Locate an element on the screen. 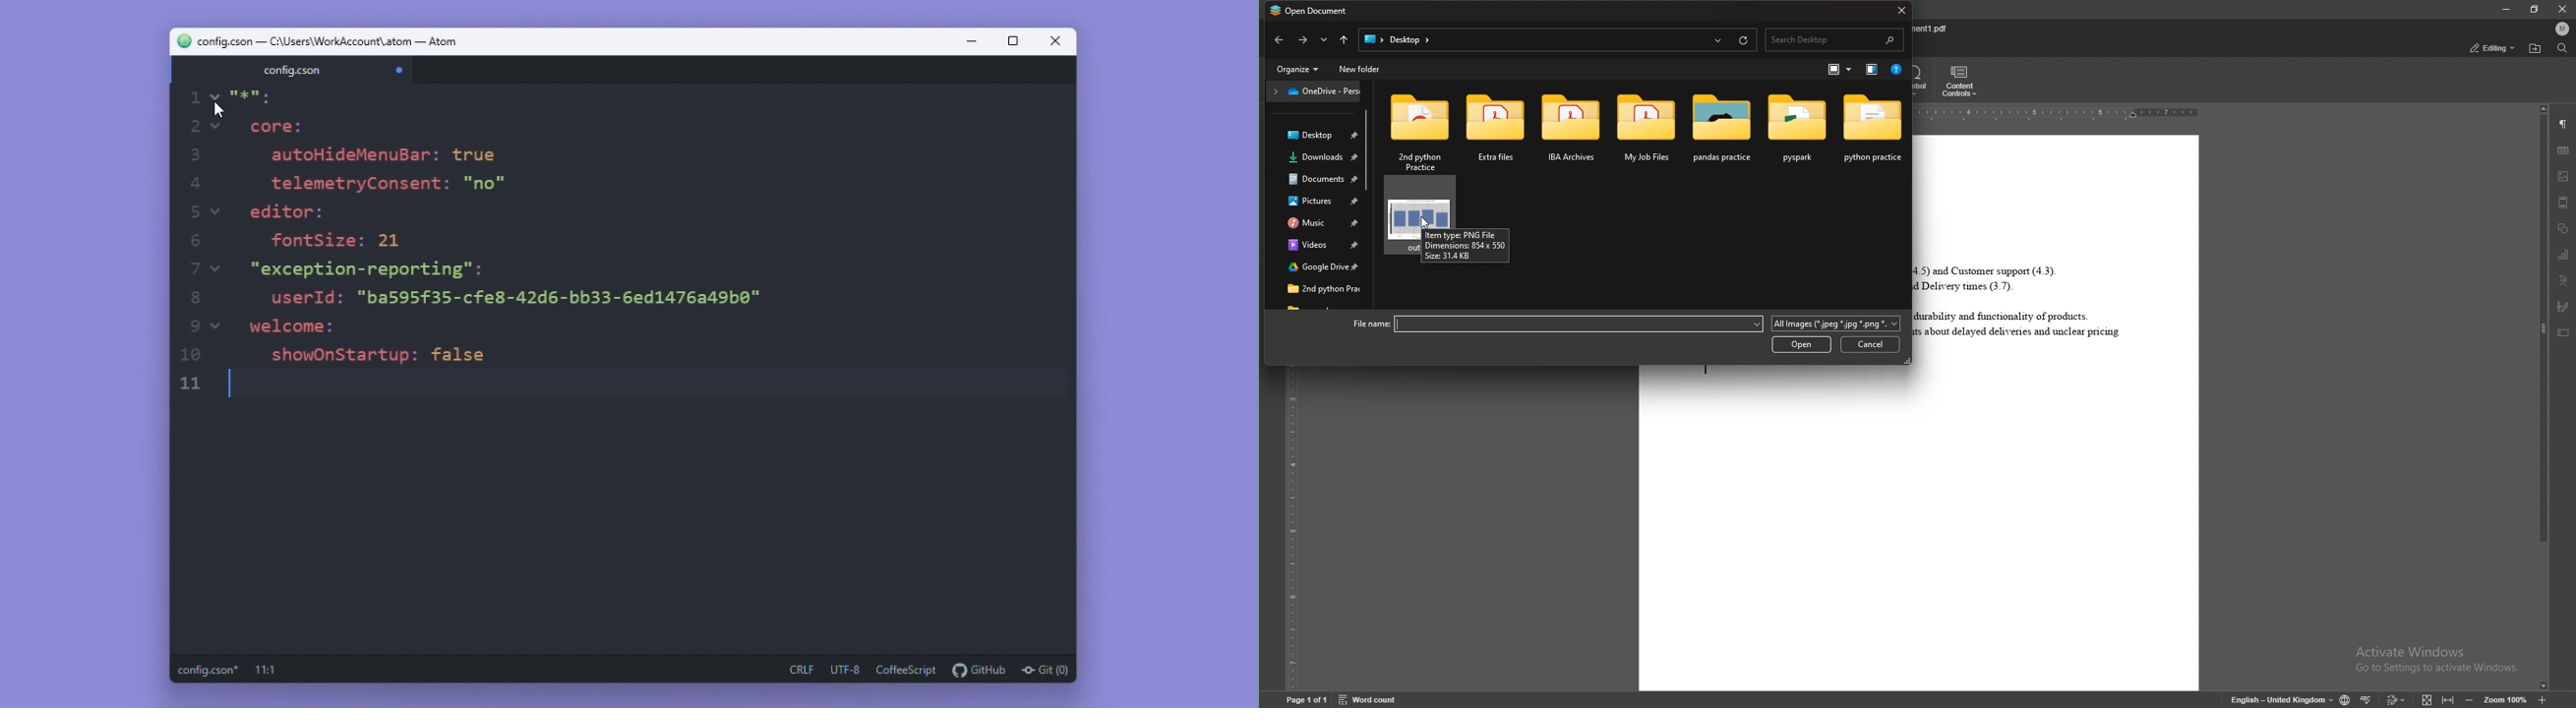  CRLF is located at coordinates (802, 671).